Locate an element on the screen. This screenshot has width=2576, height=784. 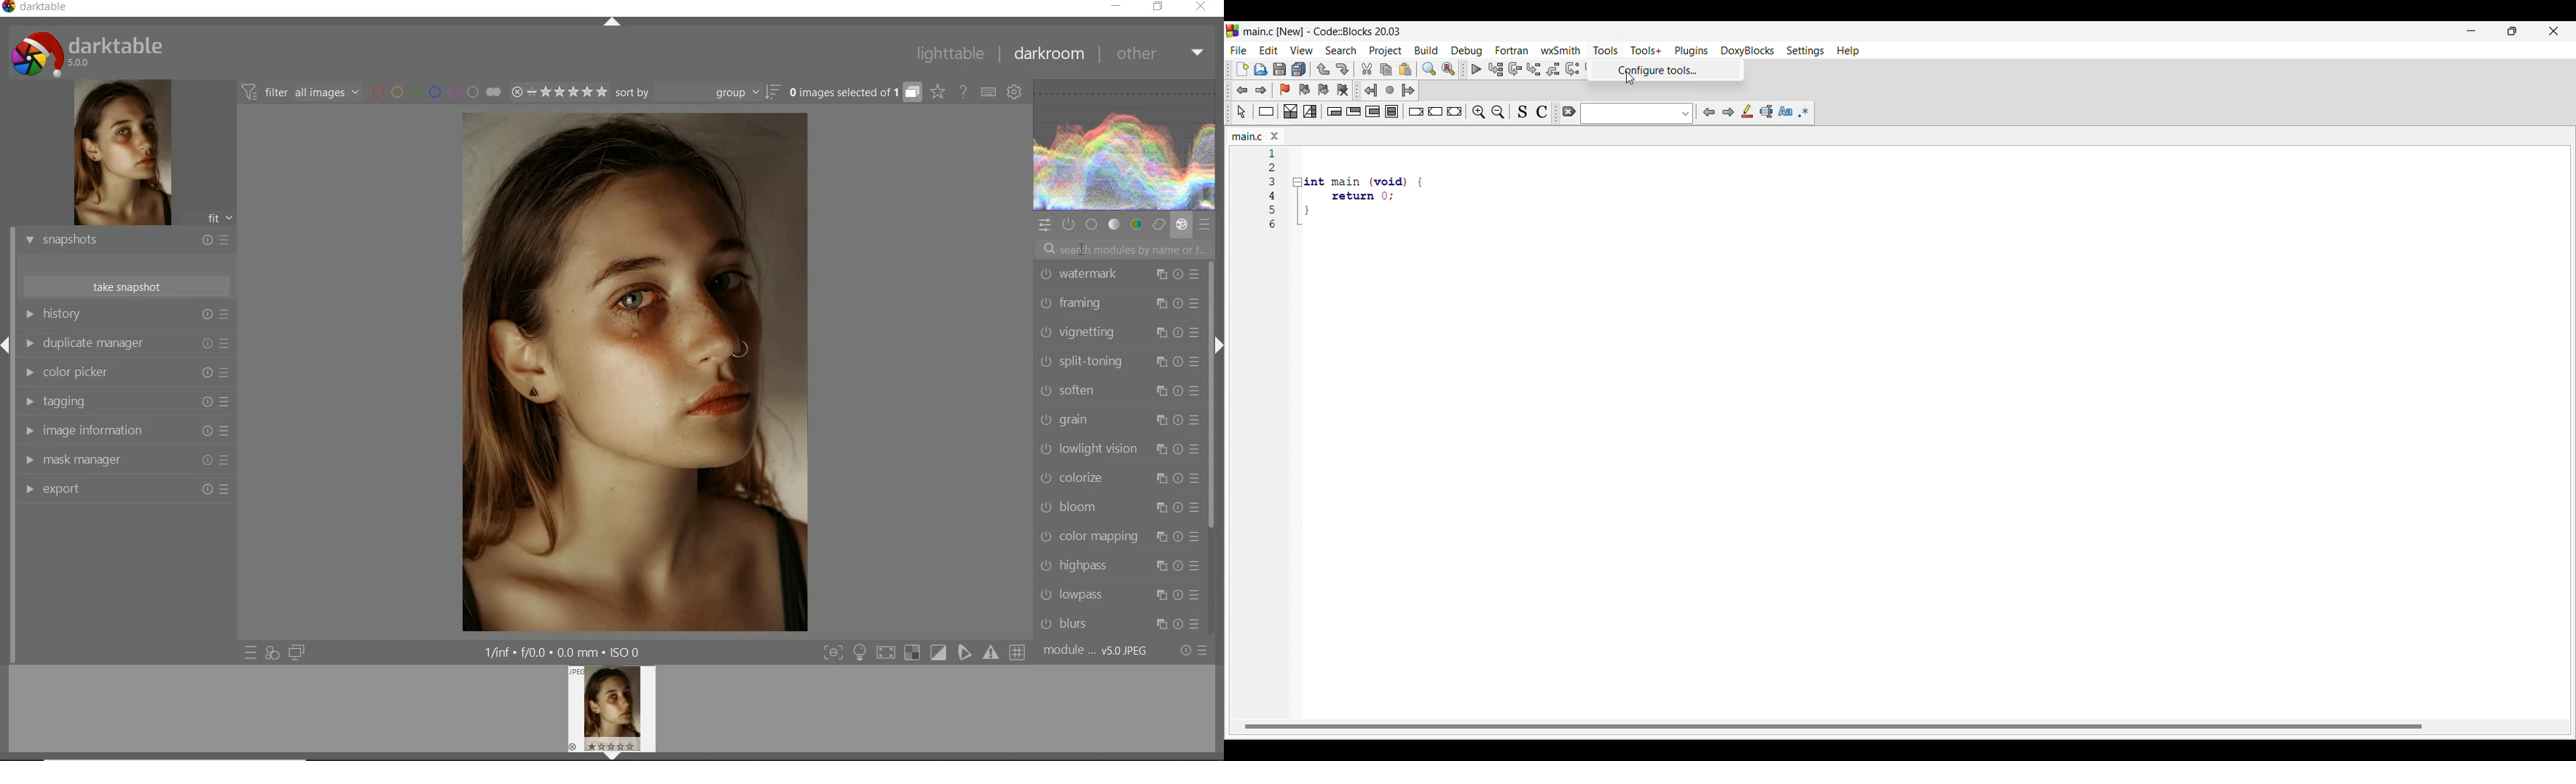
Undo is located at coordinates (1323, 69).